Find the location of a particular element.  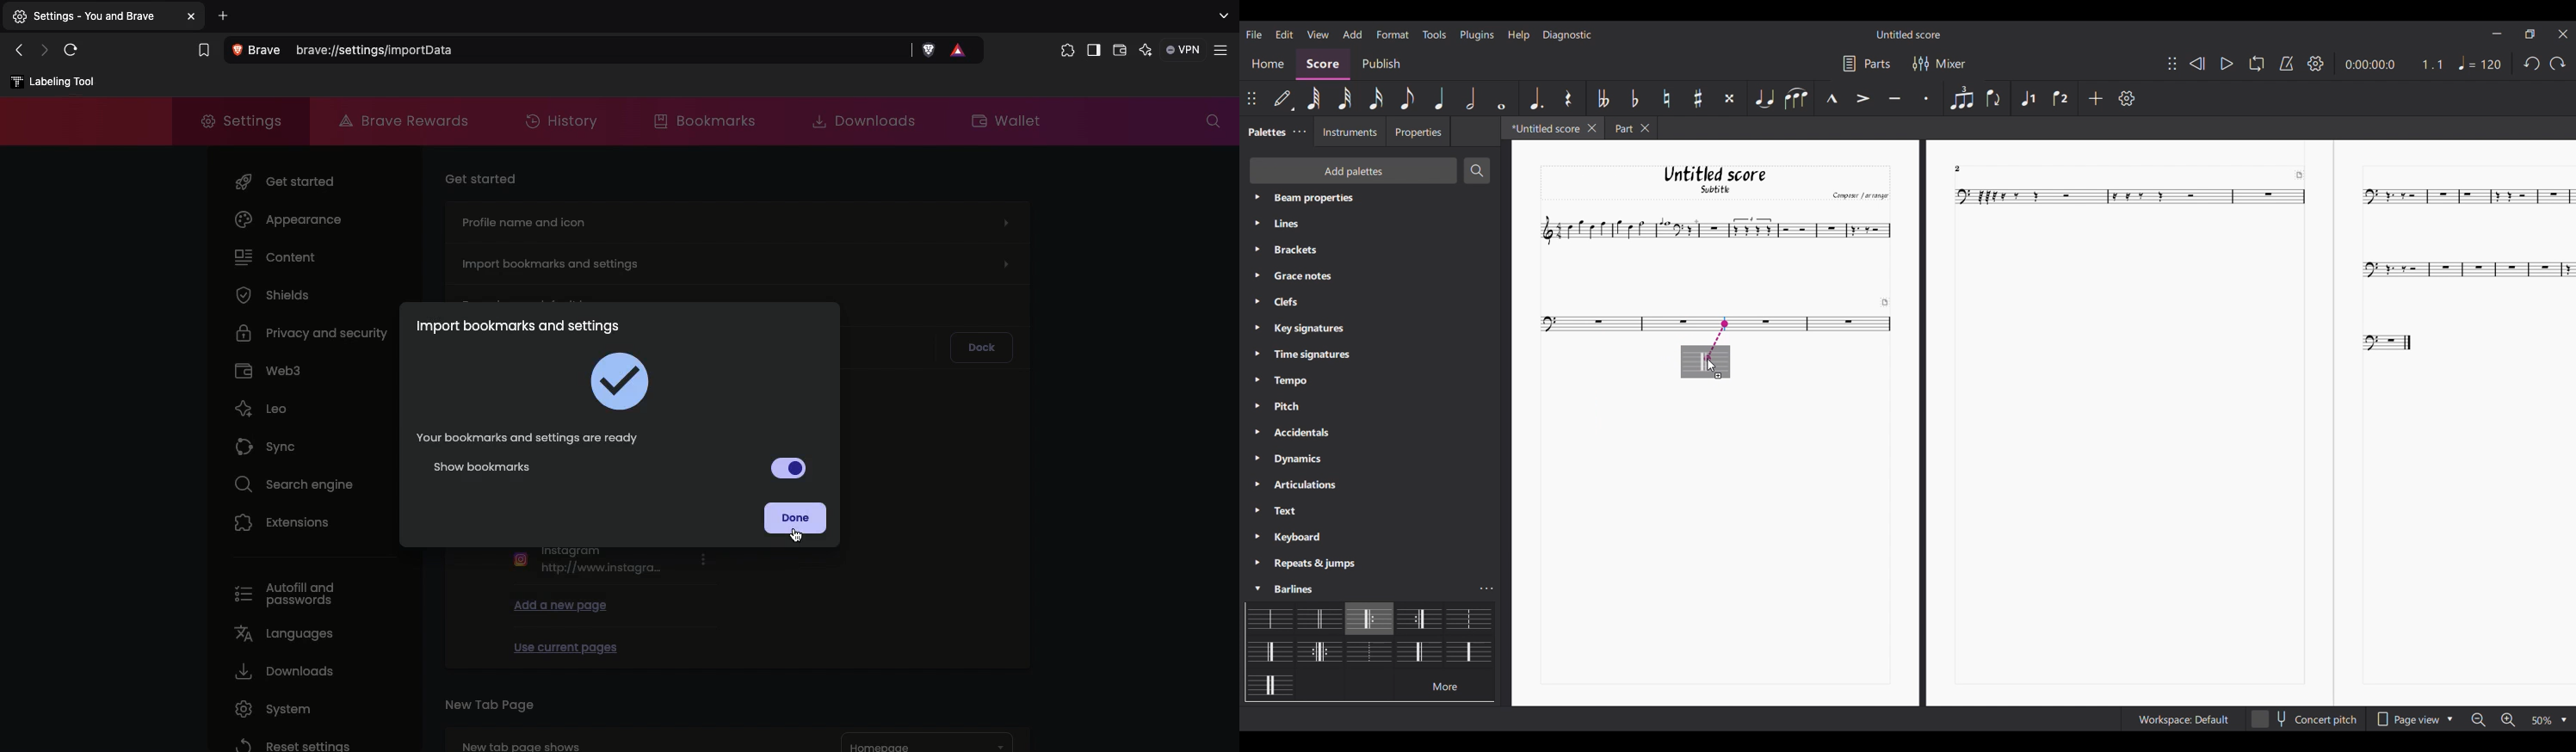

Palette settings is located at coordinates (1294, 408).